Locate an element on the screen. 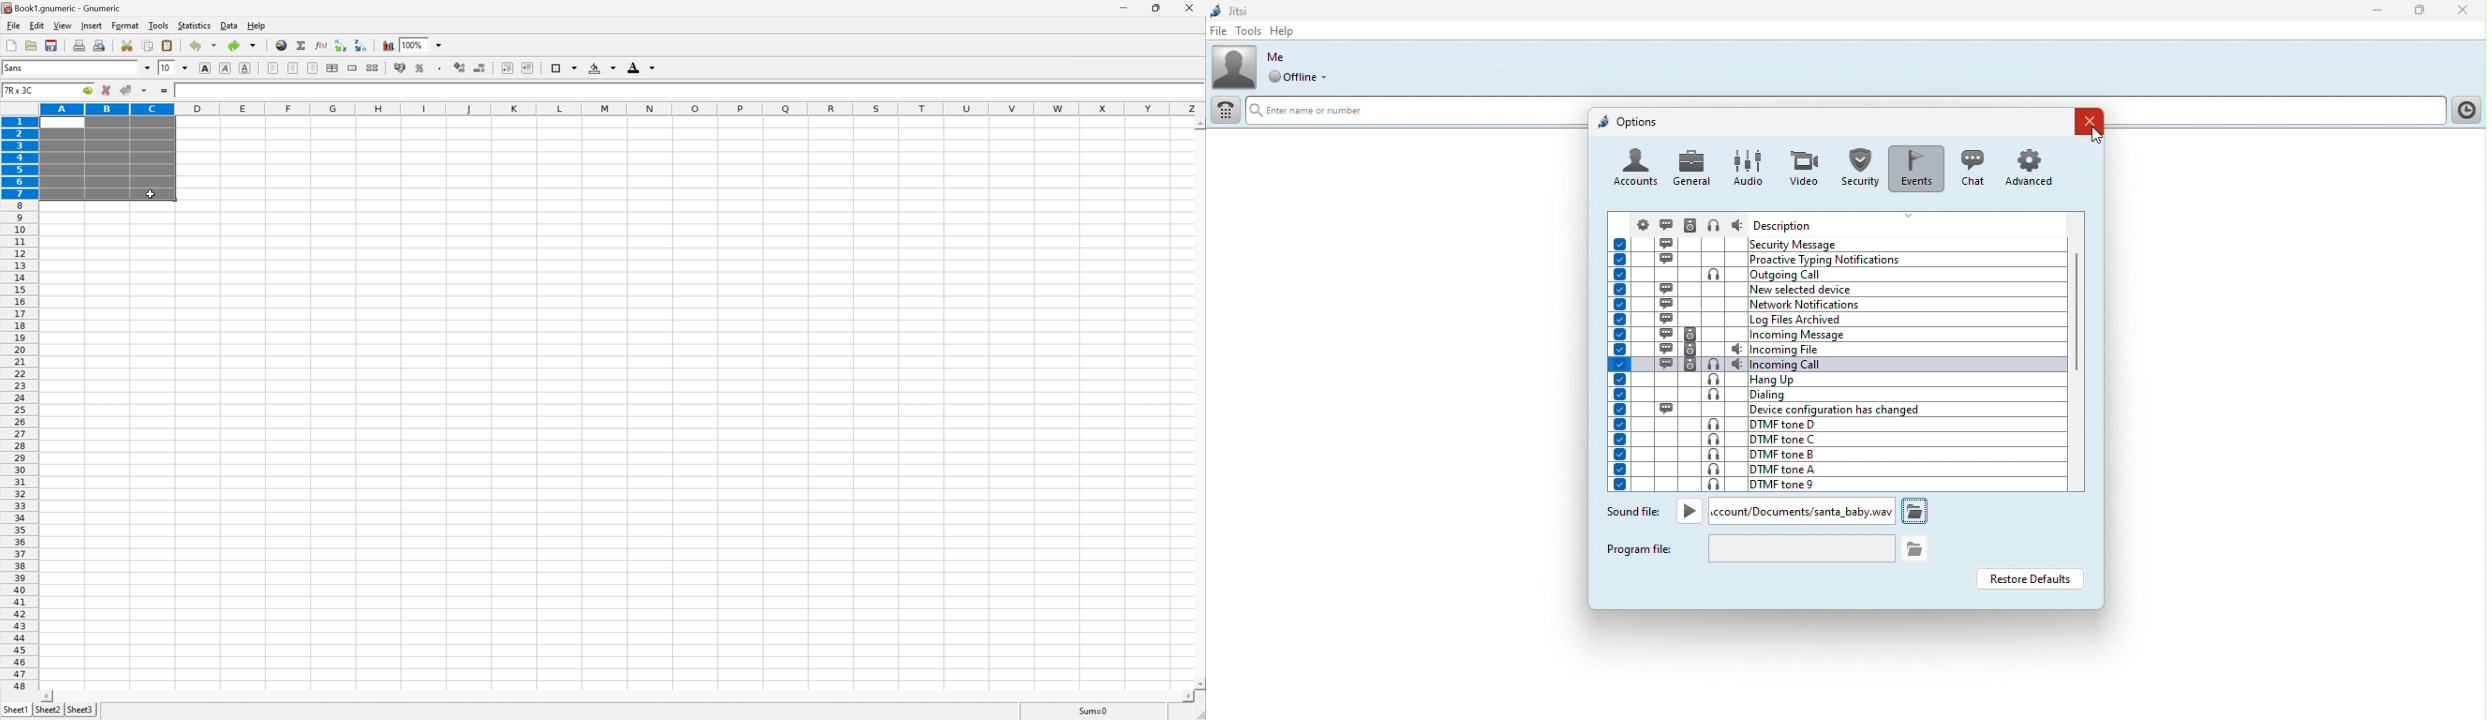  center horizontally is located at coordinates (294, 69).